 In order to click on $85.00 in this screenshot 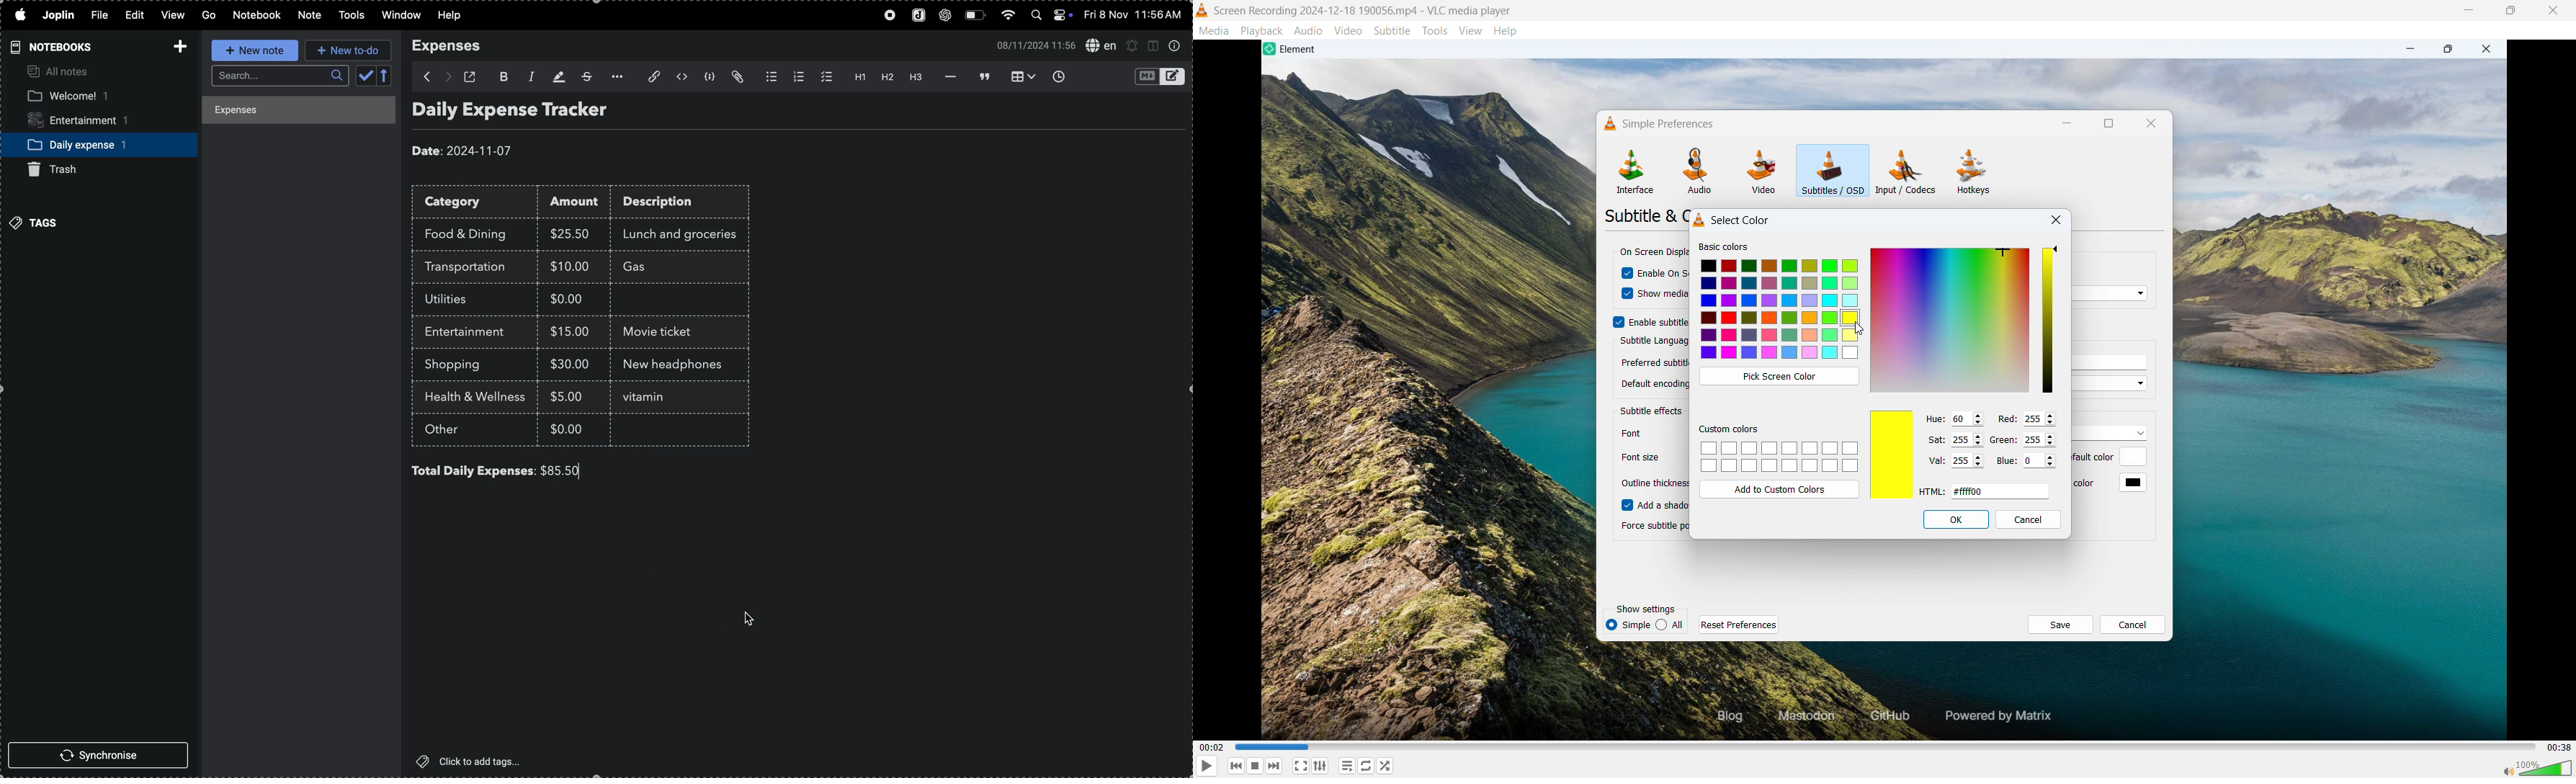, I will do `click(564, 470)`.